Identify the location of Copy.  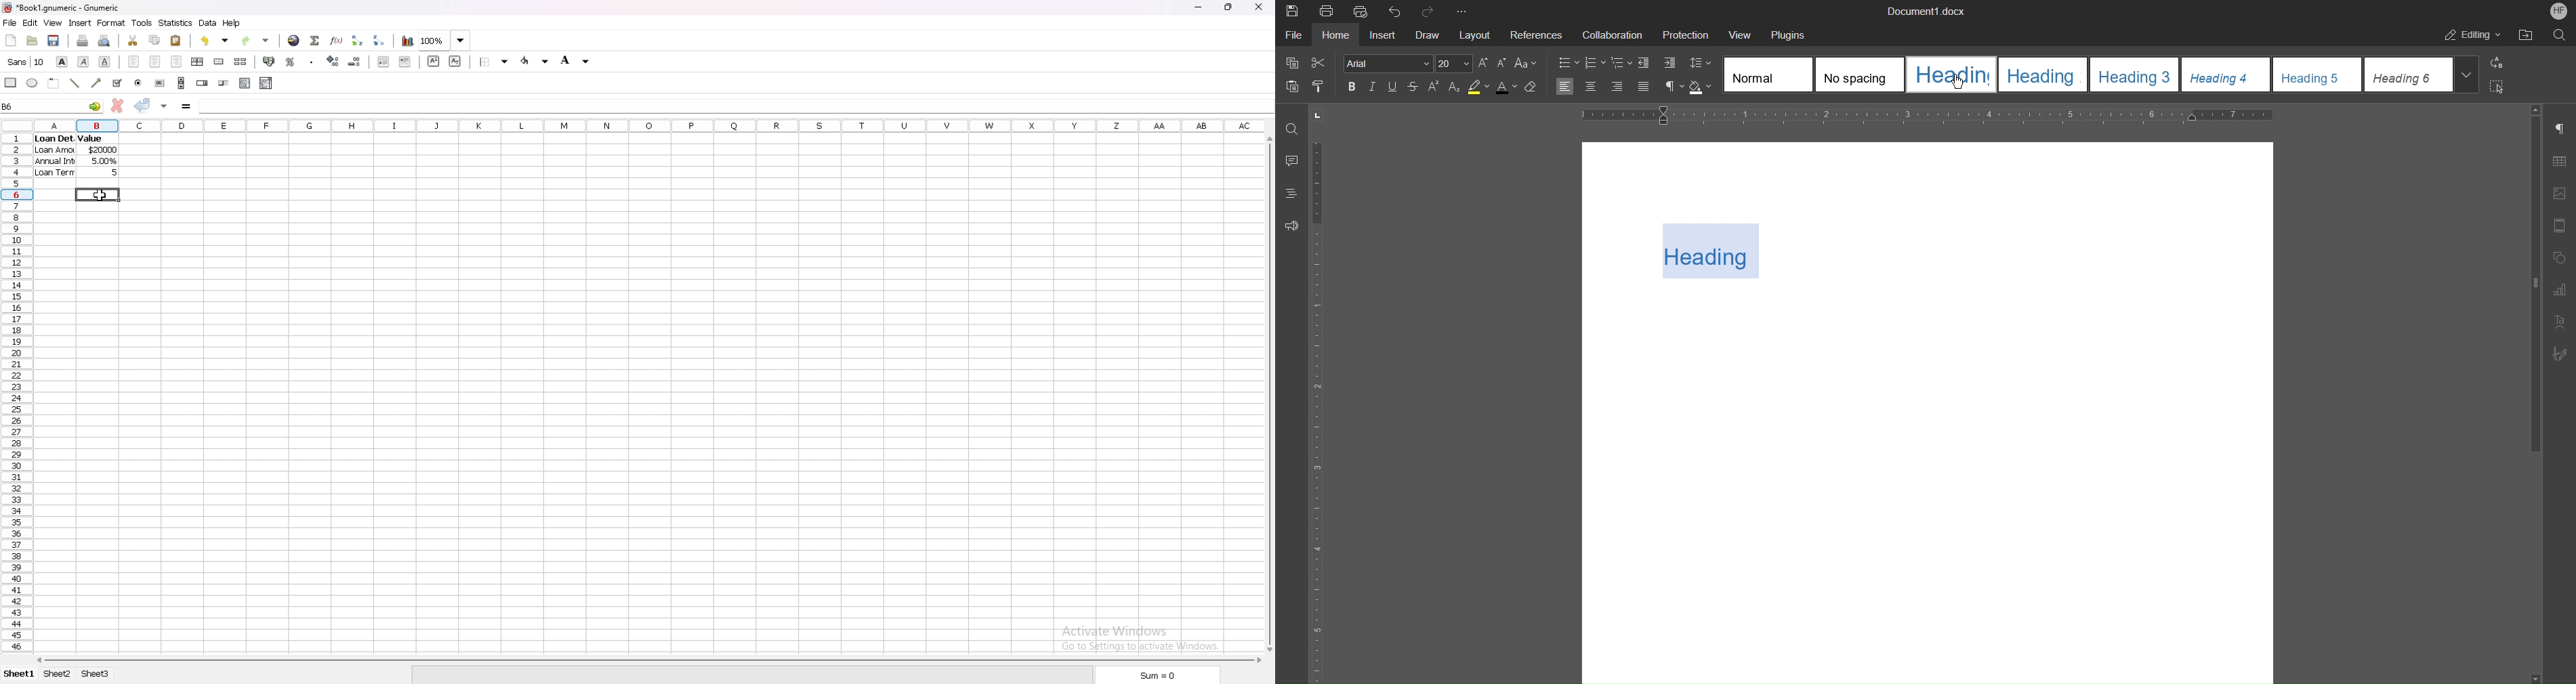
(1291, 61).